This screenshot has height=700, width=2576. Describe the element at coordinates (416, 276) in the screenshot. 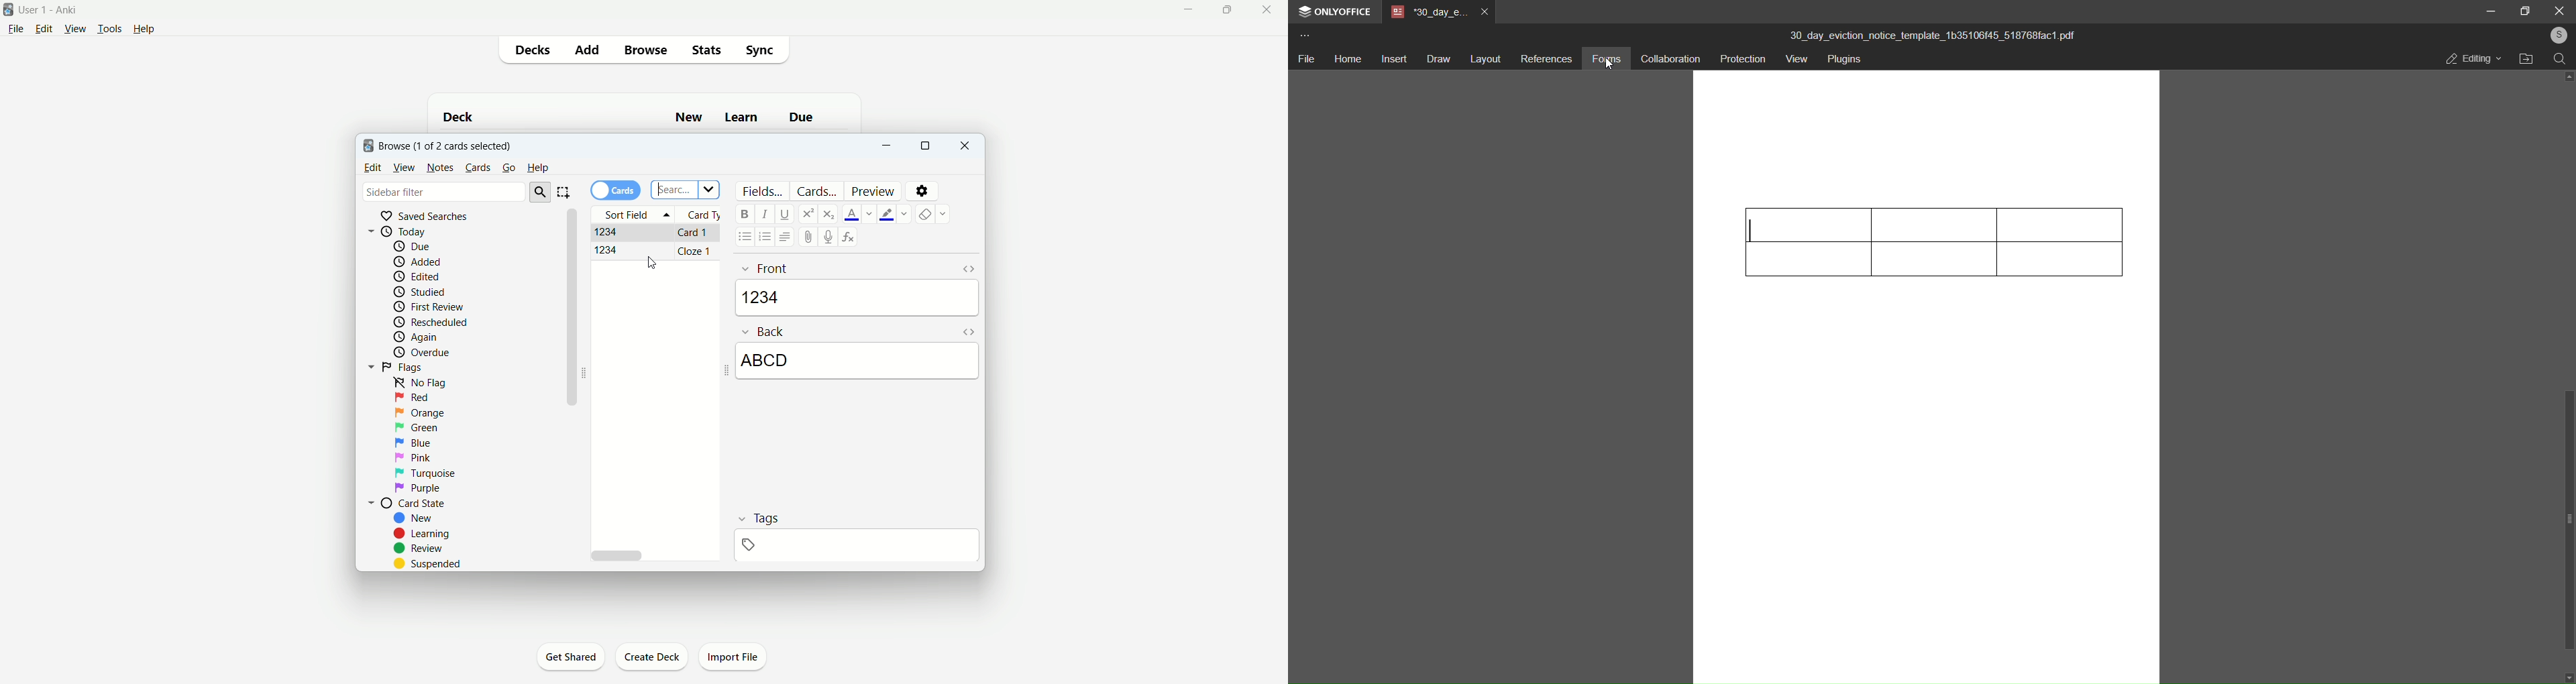

I see `edited` at that location.